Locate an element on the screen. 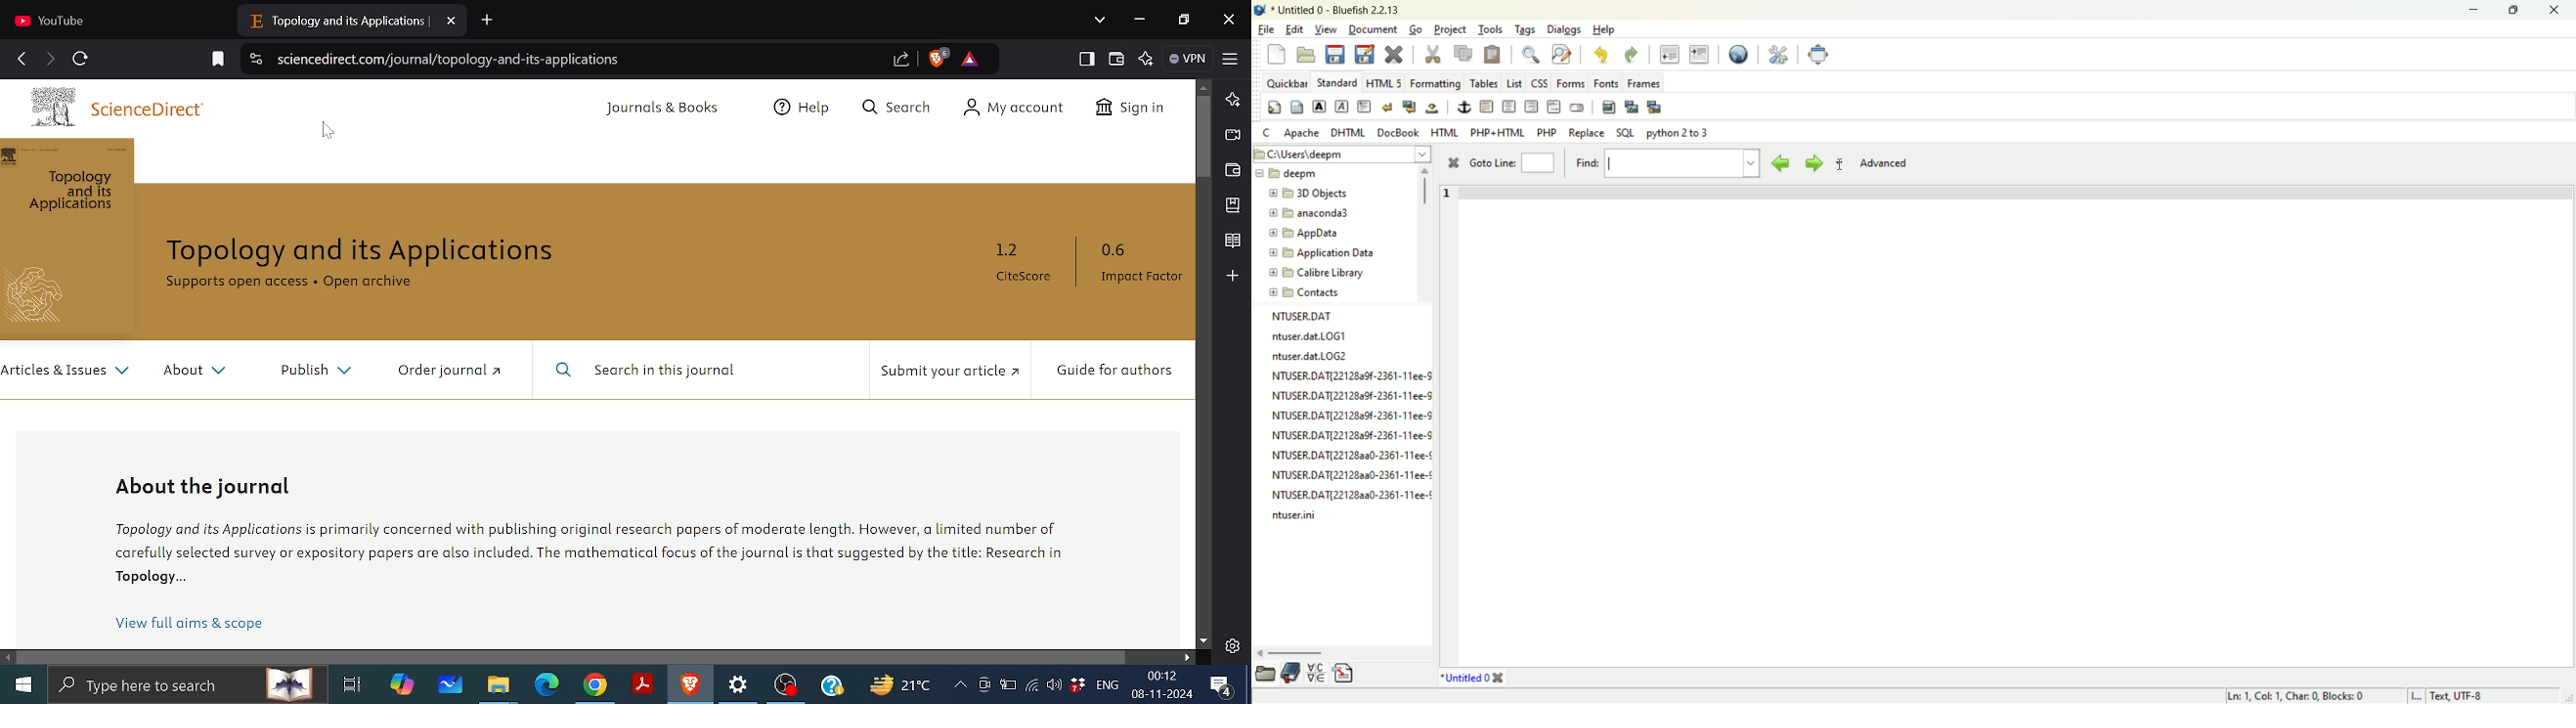  formatting is located at coordinates (1435, 86).